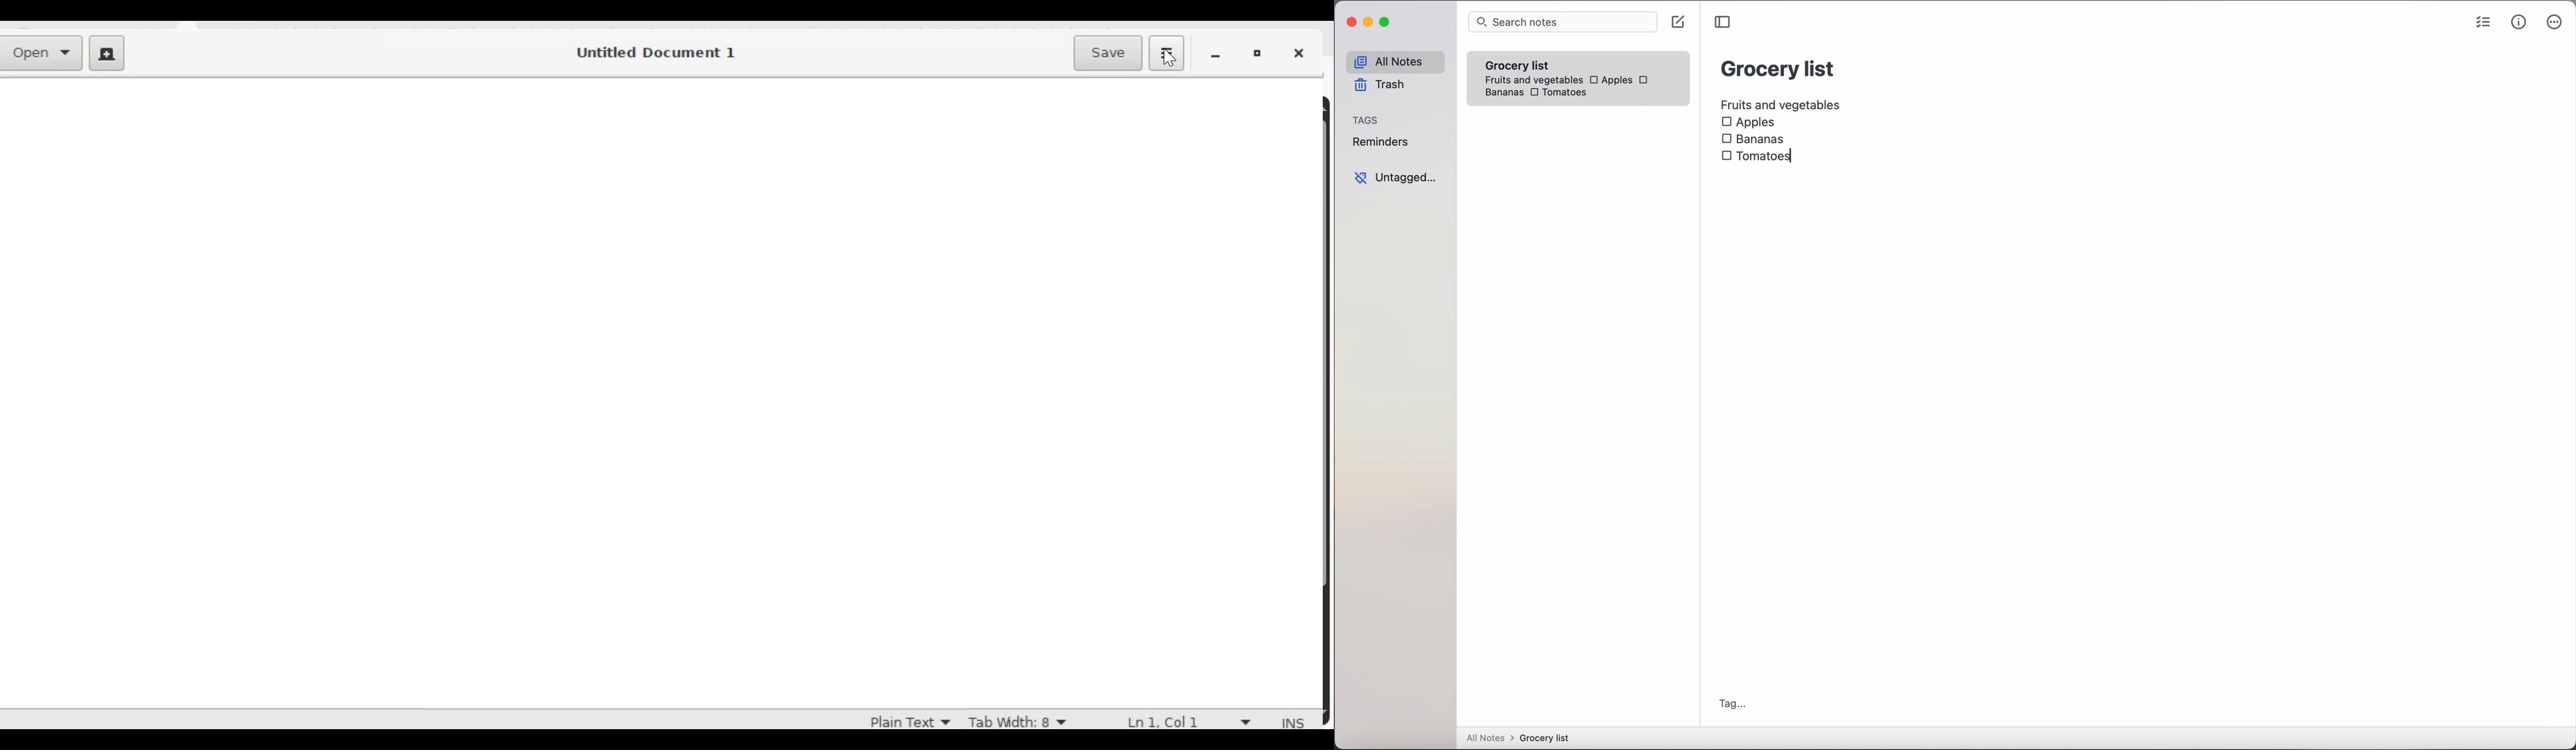 The height and width of the screenshot is (756, 2576). I want to click on grocery list, so click(1779, 67).